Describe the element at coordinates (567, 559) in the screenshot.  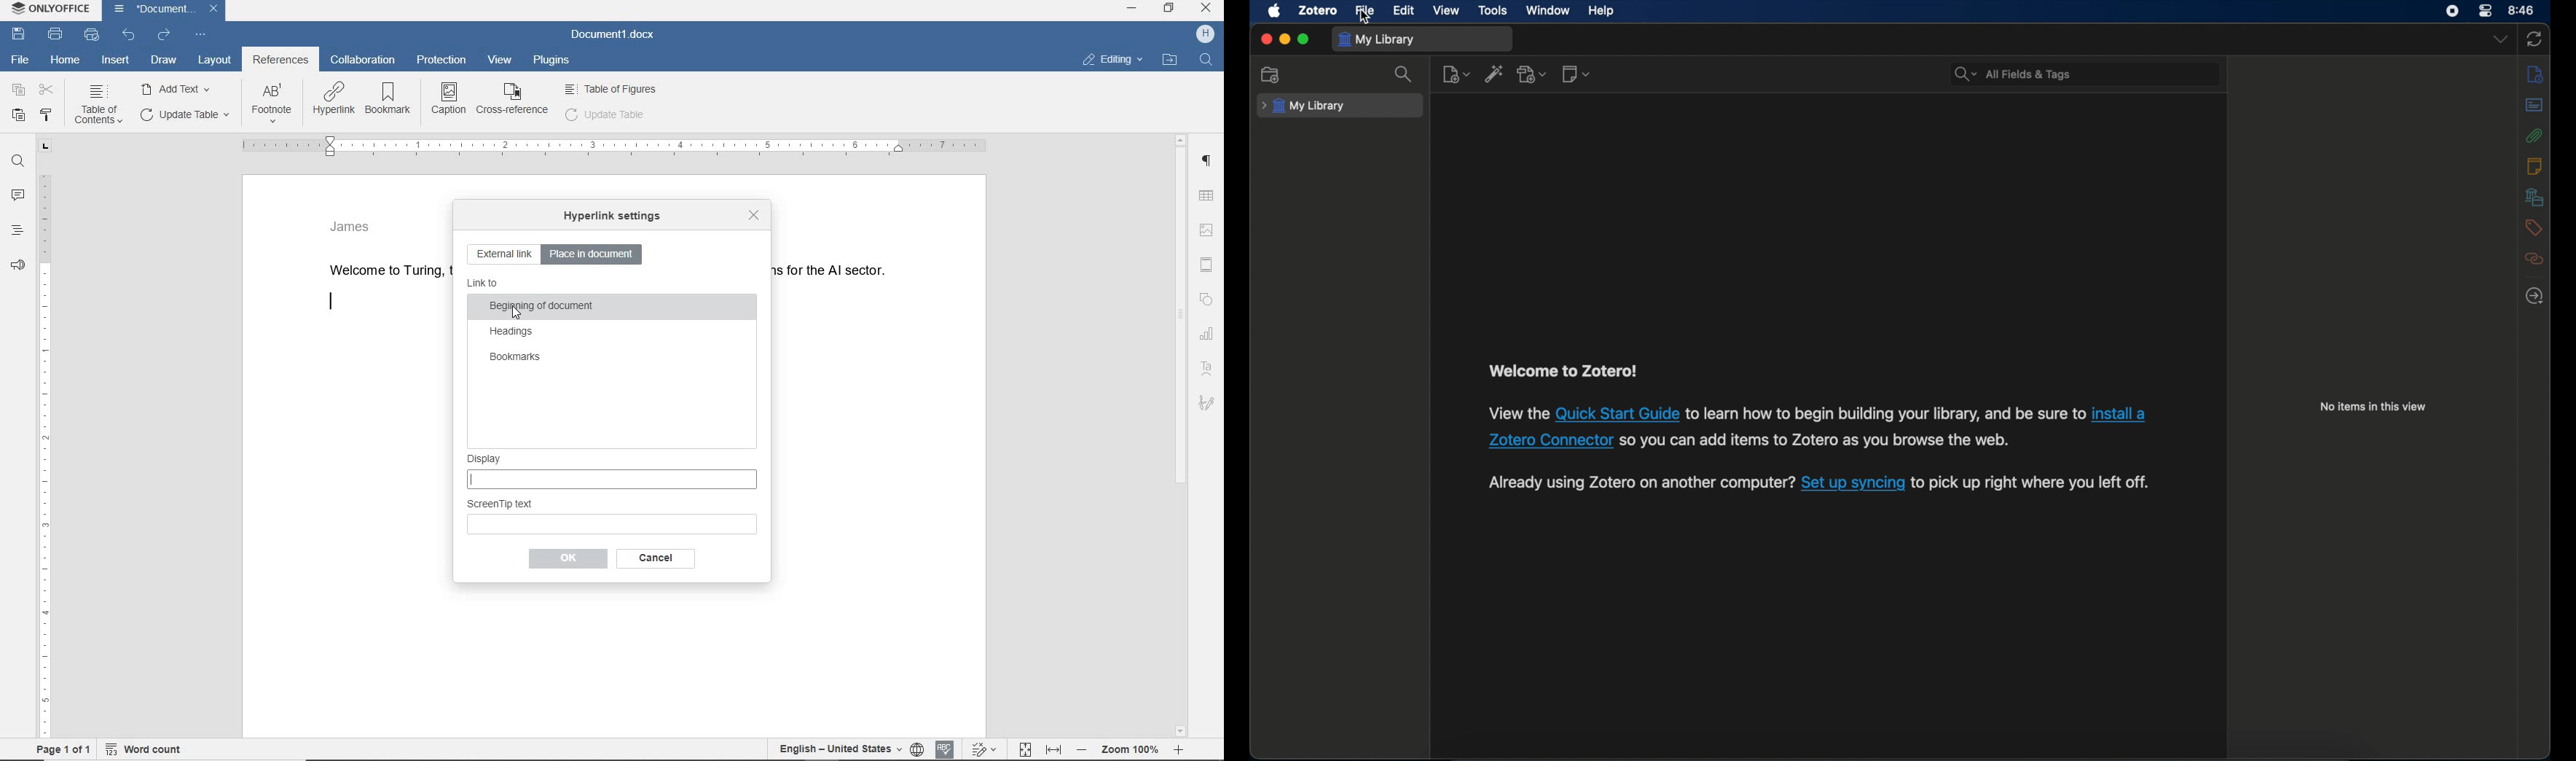
I see `ok` at that location.